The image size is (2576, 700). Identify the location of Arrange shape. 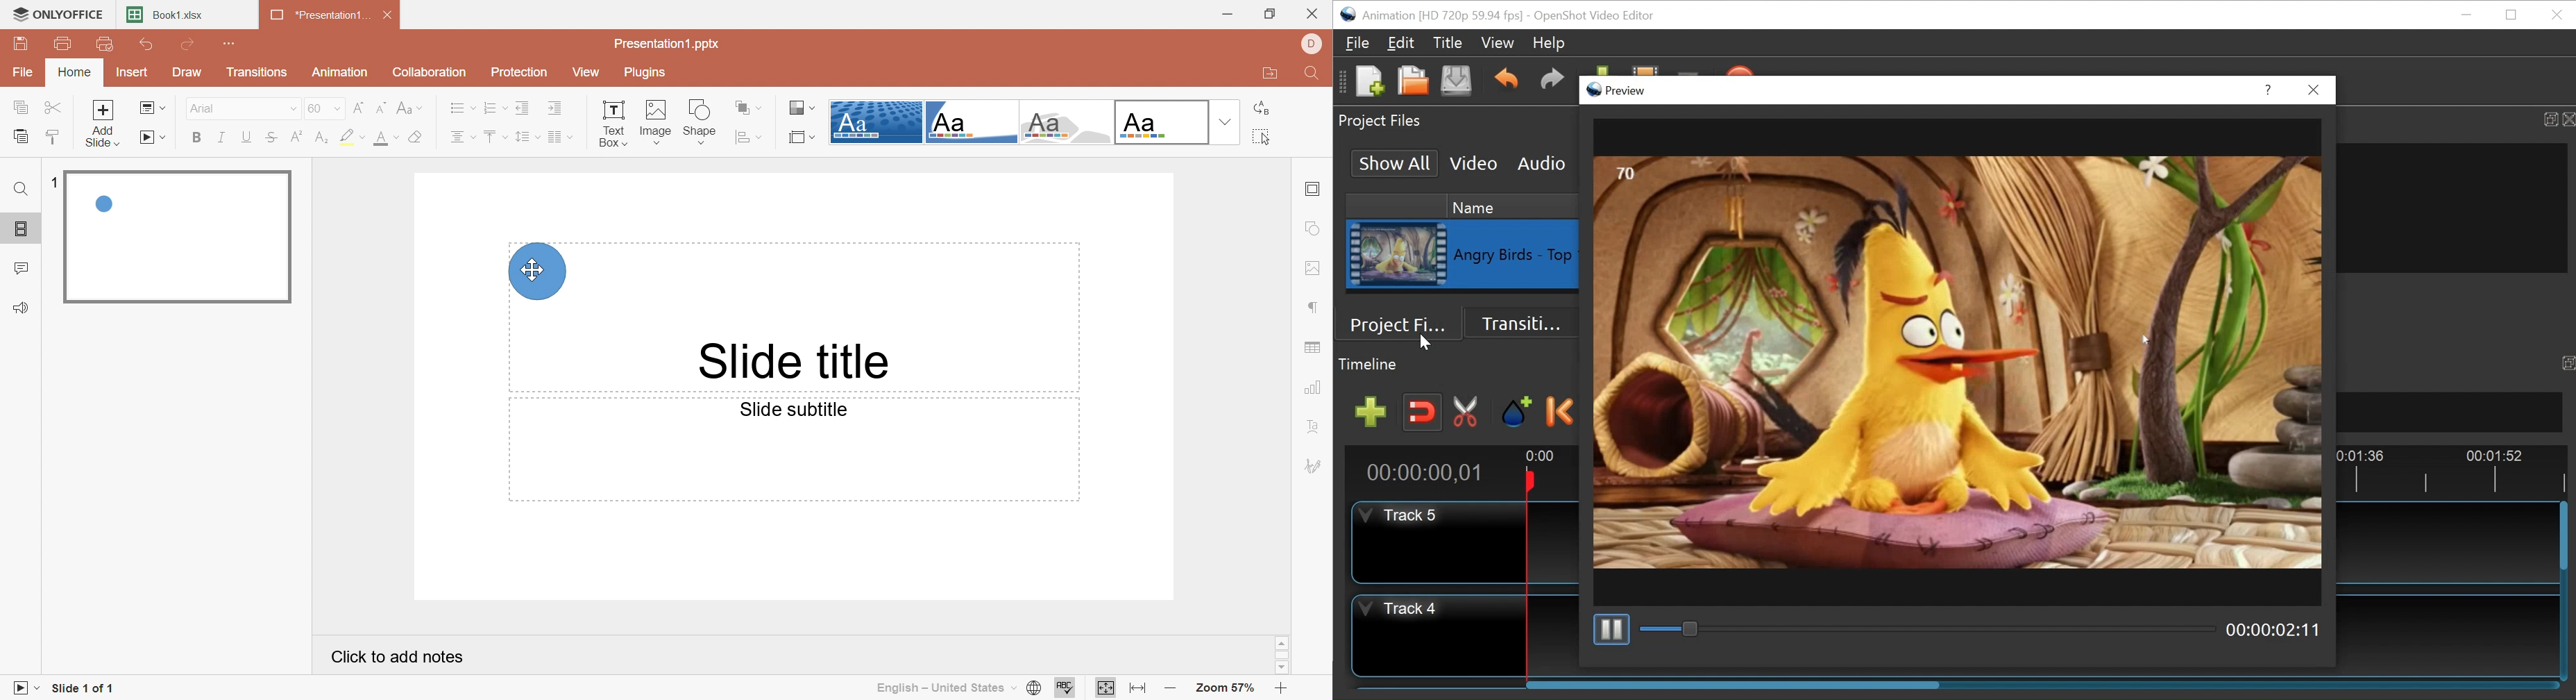
(748, 106).